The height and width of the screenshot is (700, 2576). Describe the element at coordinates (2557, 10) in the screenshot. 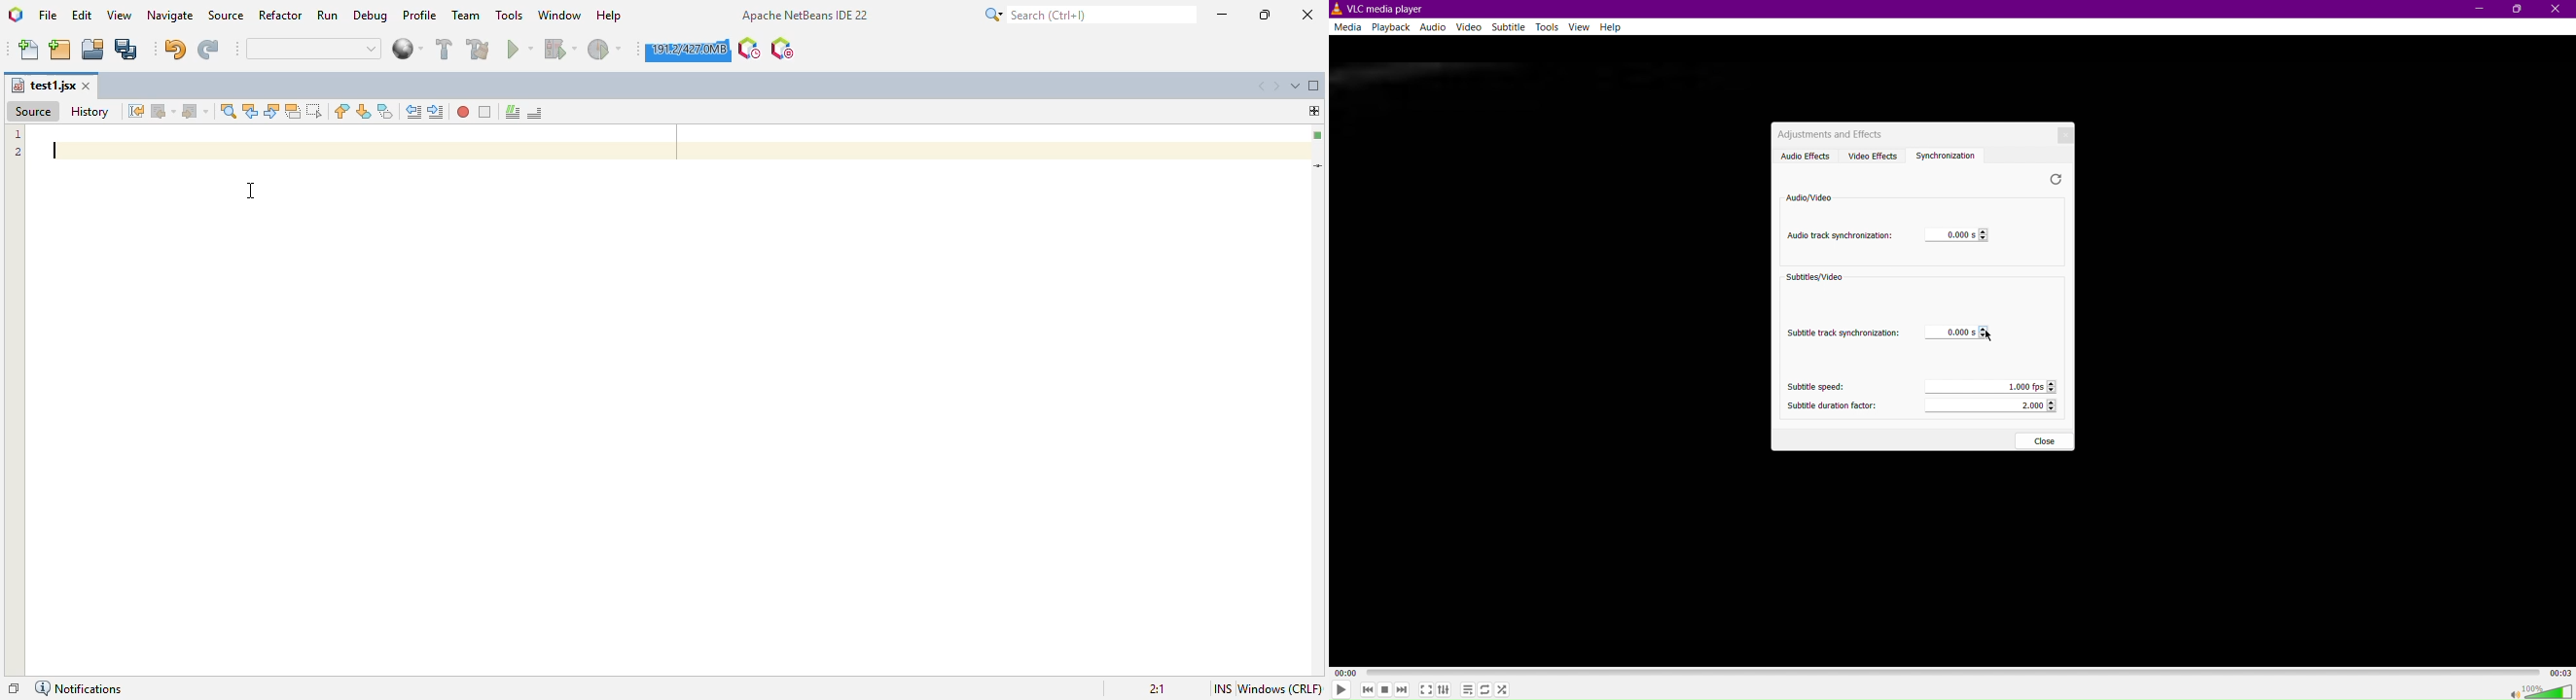

I see `Close` at that location.